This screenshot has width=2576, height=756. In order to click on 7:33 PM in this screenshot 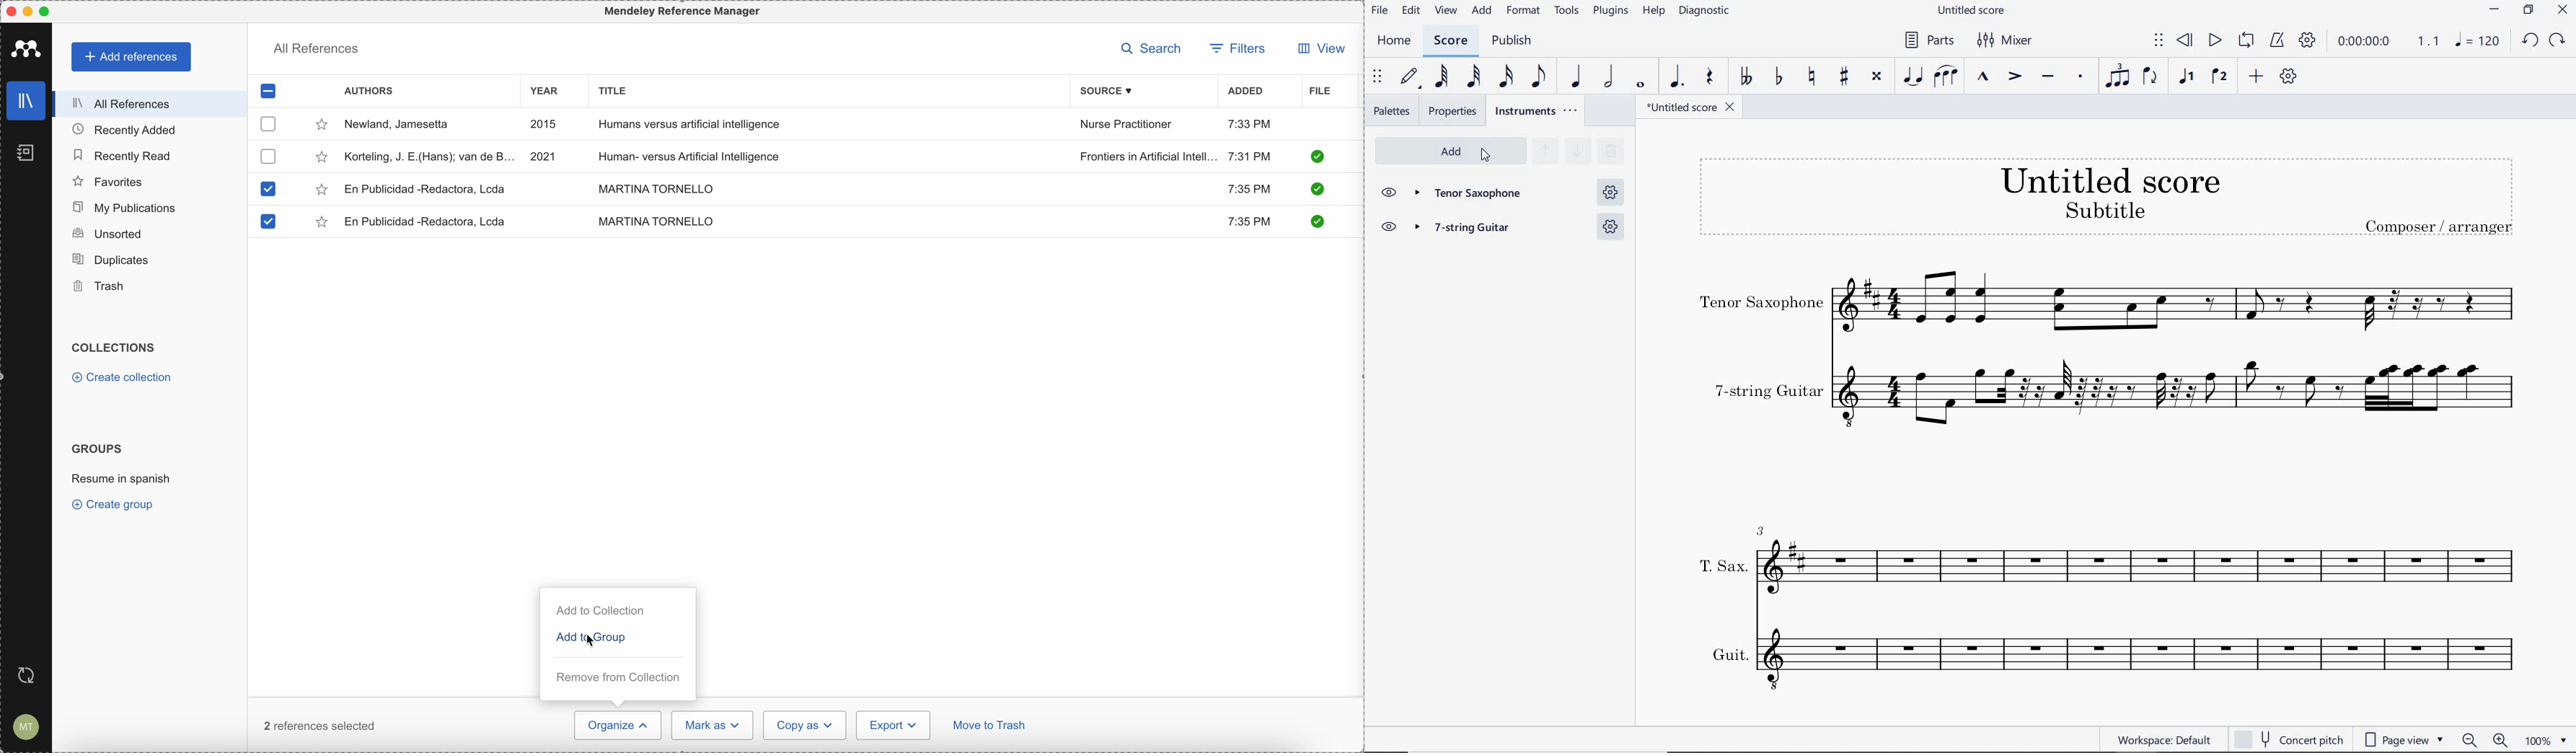, I will do `click(1250, 124)`.